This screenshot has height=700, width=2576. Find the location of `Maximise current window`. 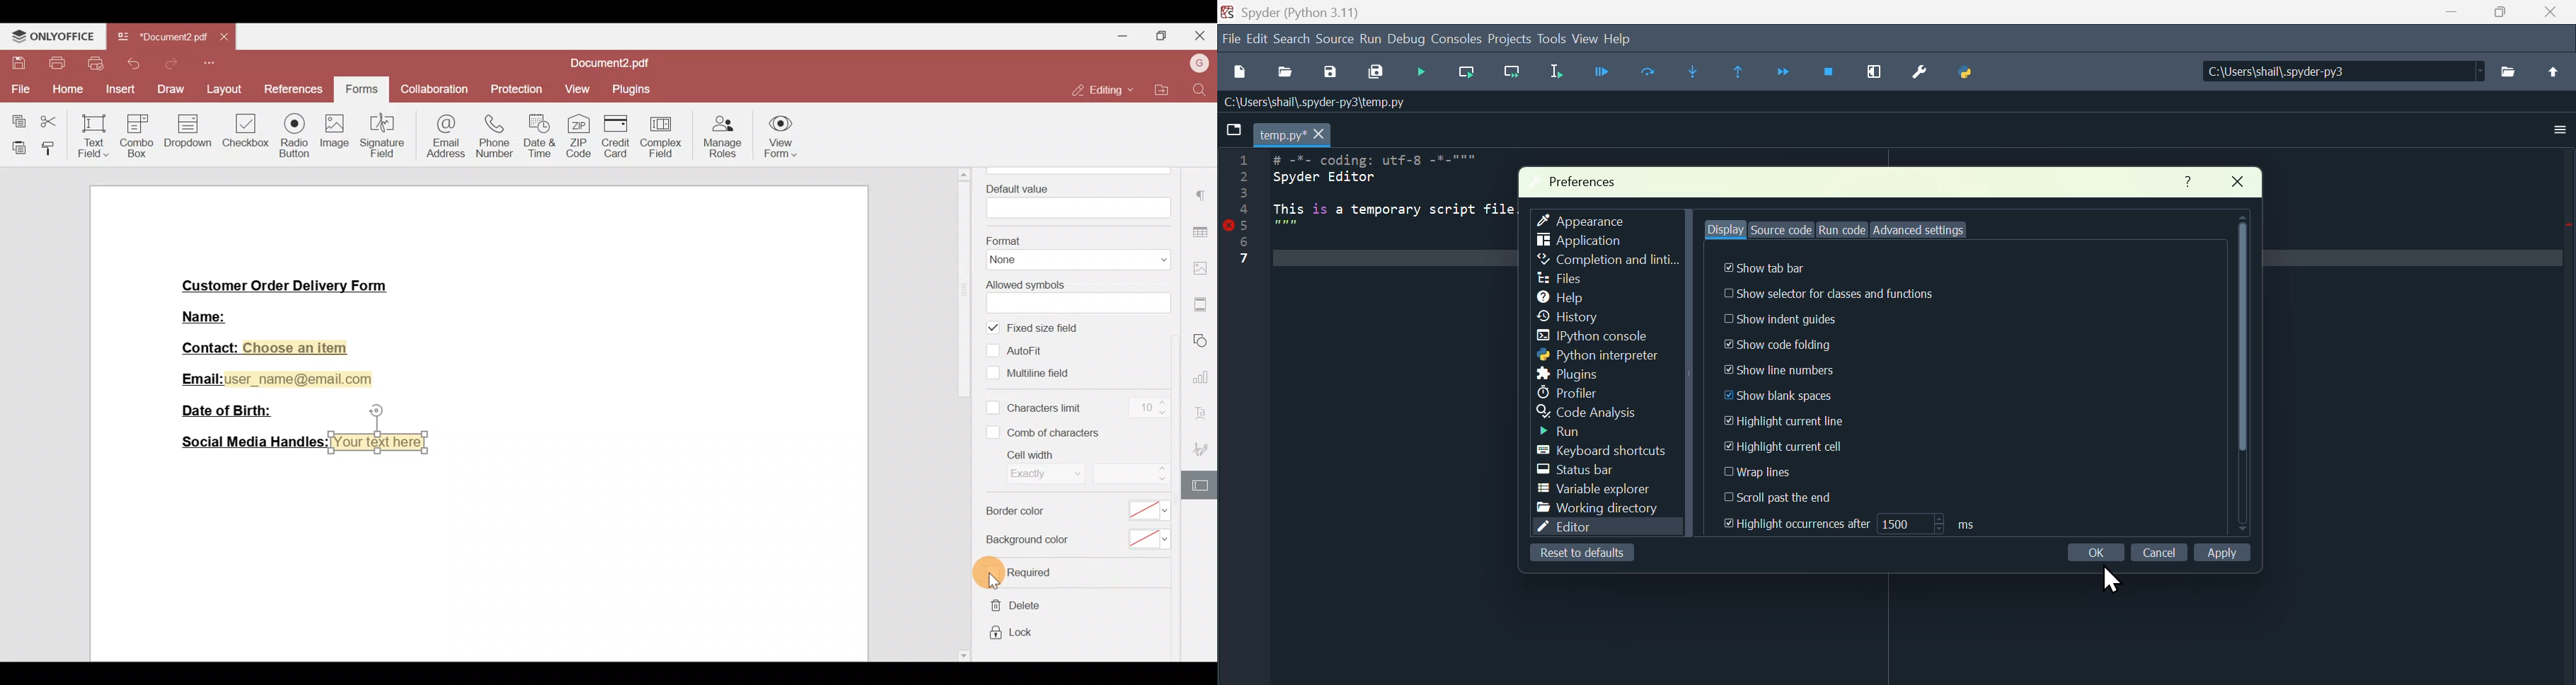

Maximise current window is located at coordinates (1874, 70).